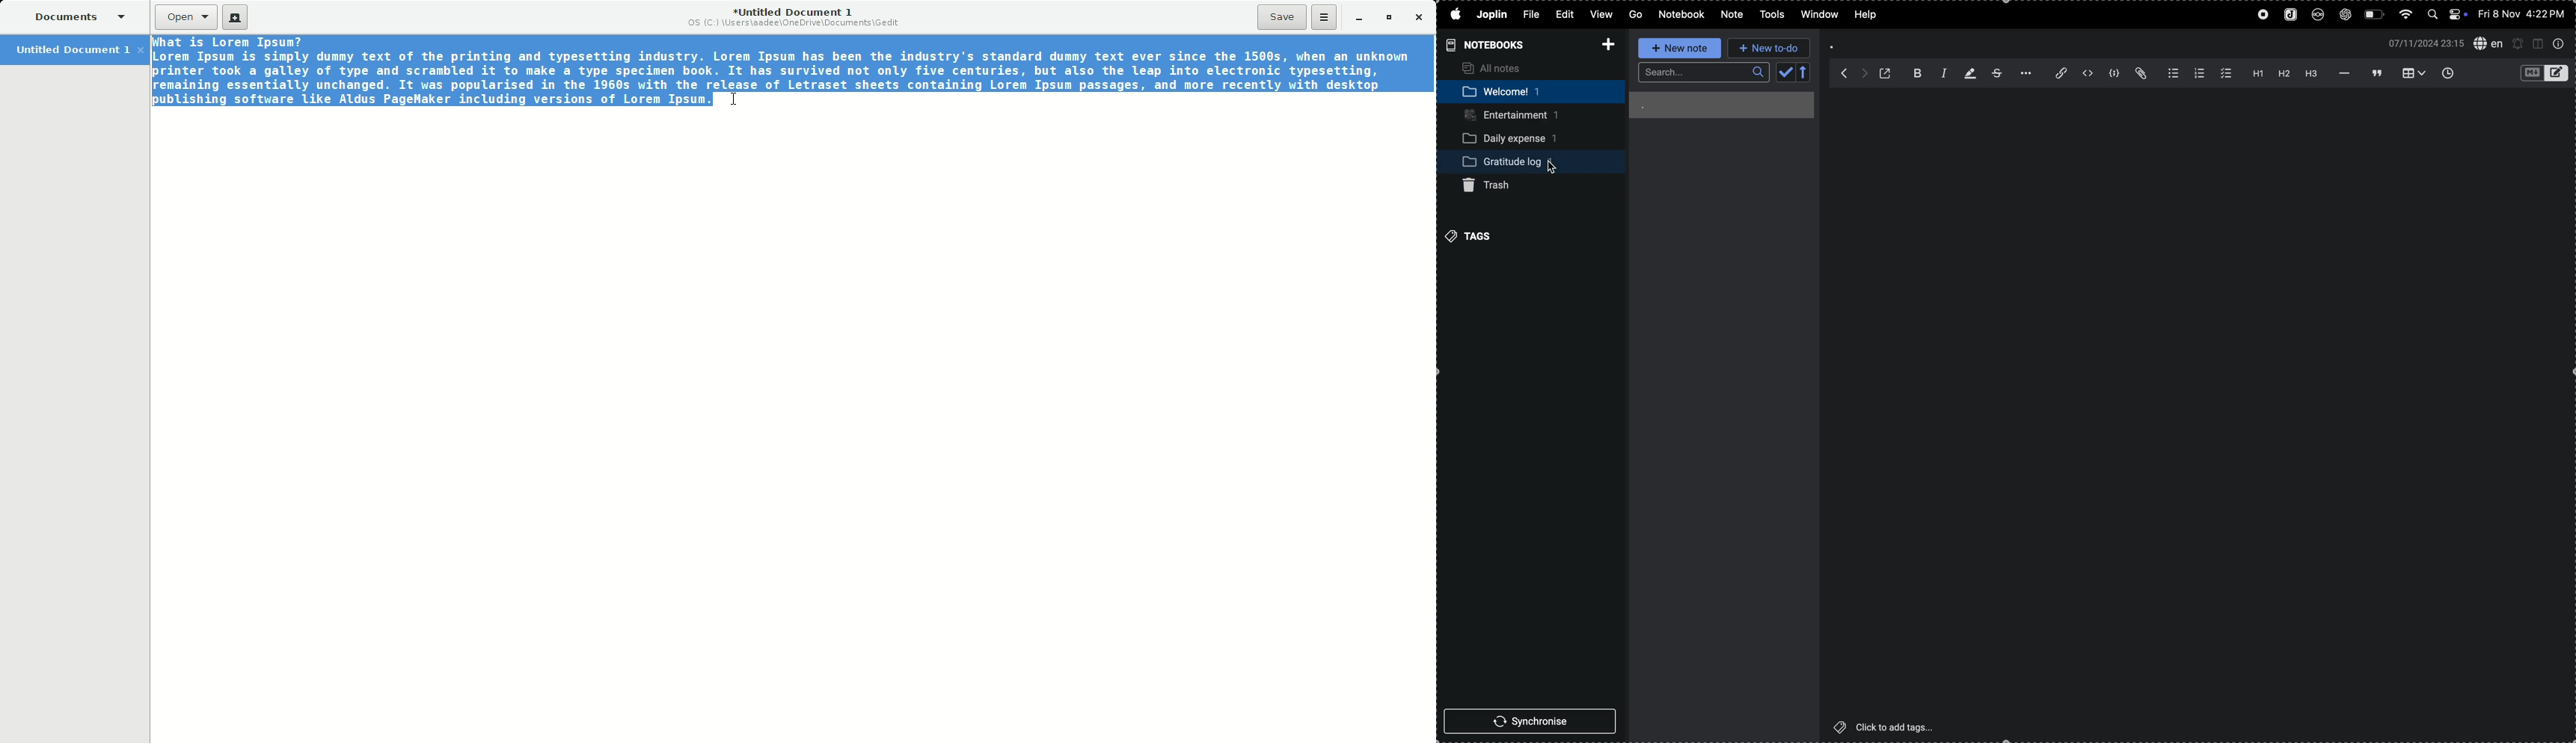 The image size is (2576, 756). Describe the element at coordinates (2489, 42) in the screenshot. I see `spell check` at that location.